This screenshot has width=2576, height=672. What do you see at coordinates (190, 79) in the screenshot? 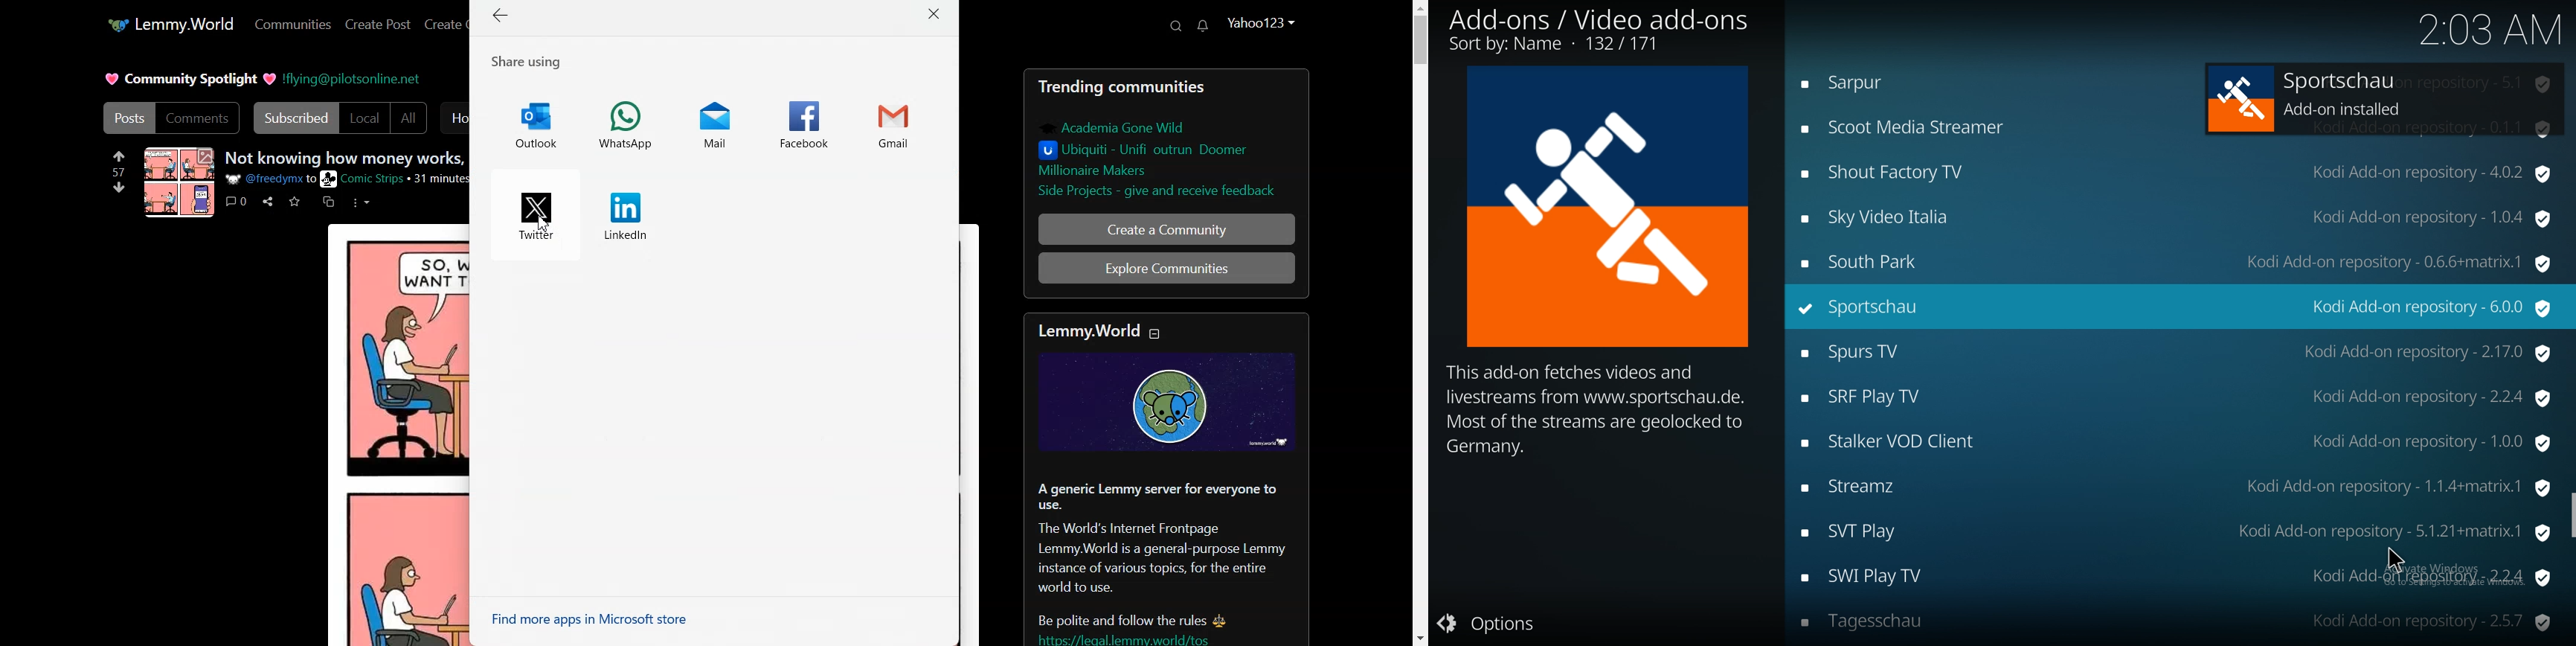
I see `Text` at bounding box center [190, 79].